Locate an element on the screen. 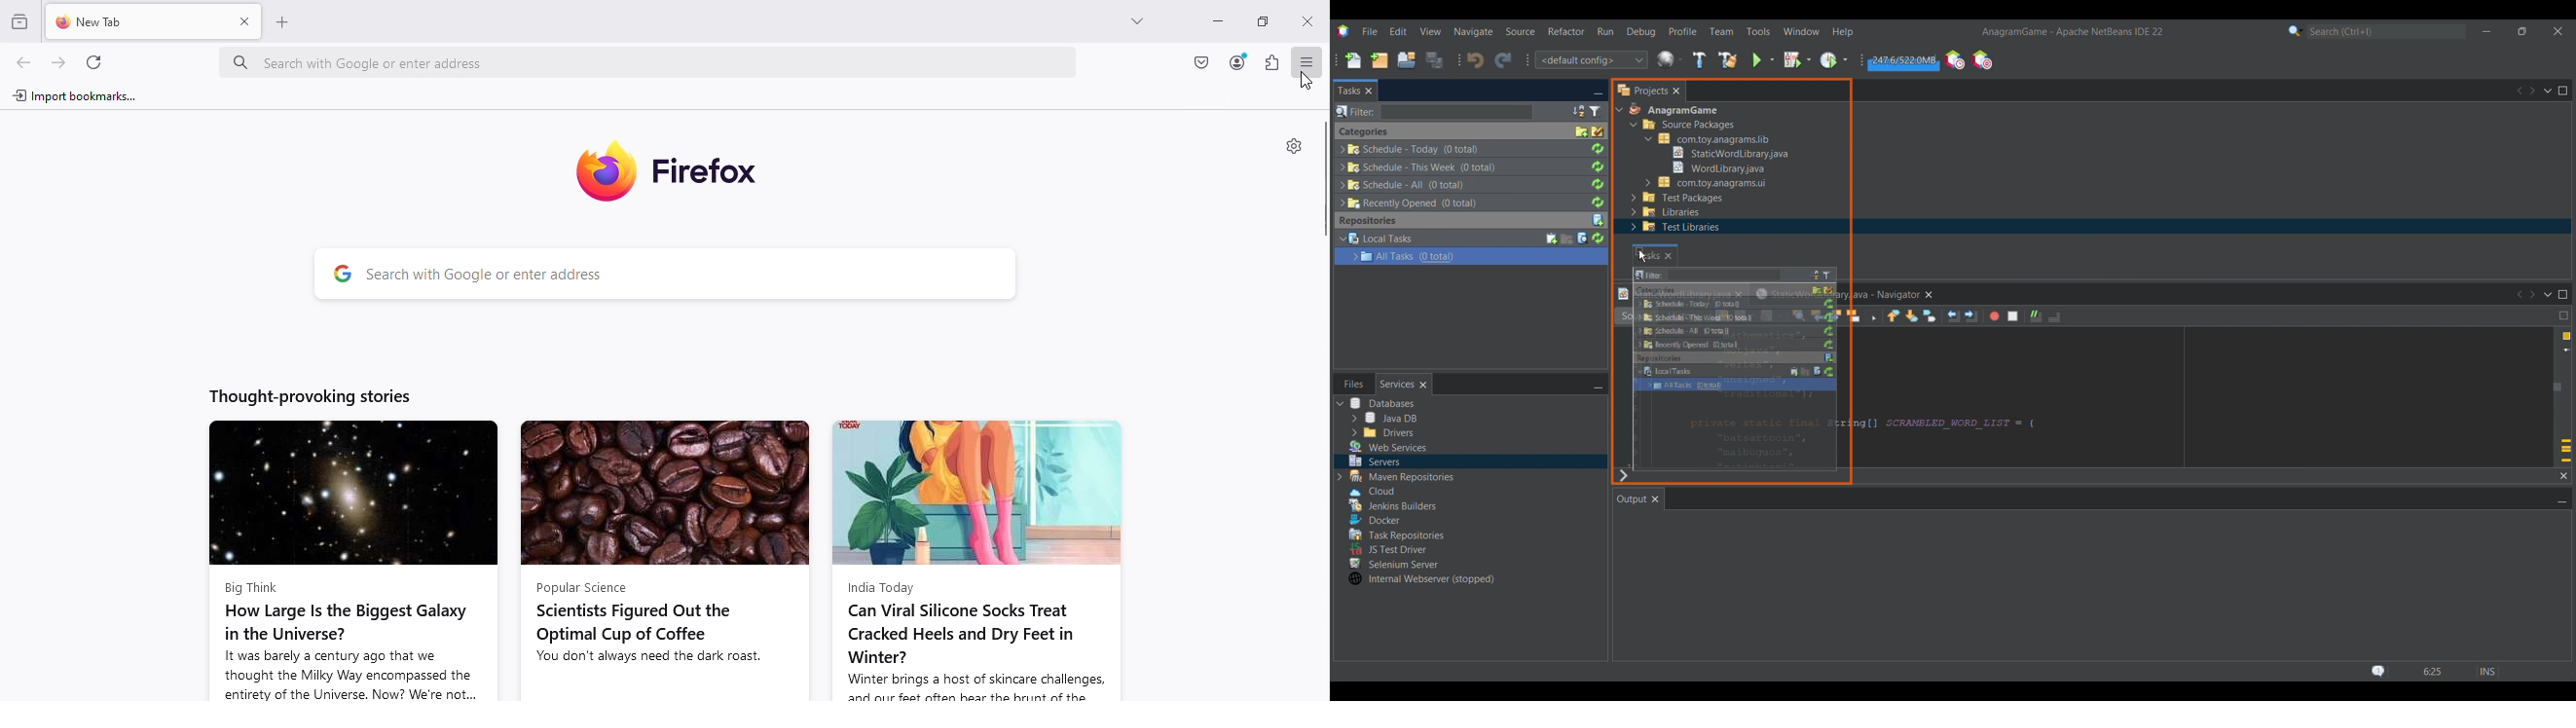 This screenshot has width=2576, height=728. Navigate menu is located at coordinates (1473, 32).